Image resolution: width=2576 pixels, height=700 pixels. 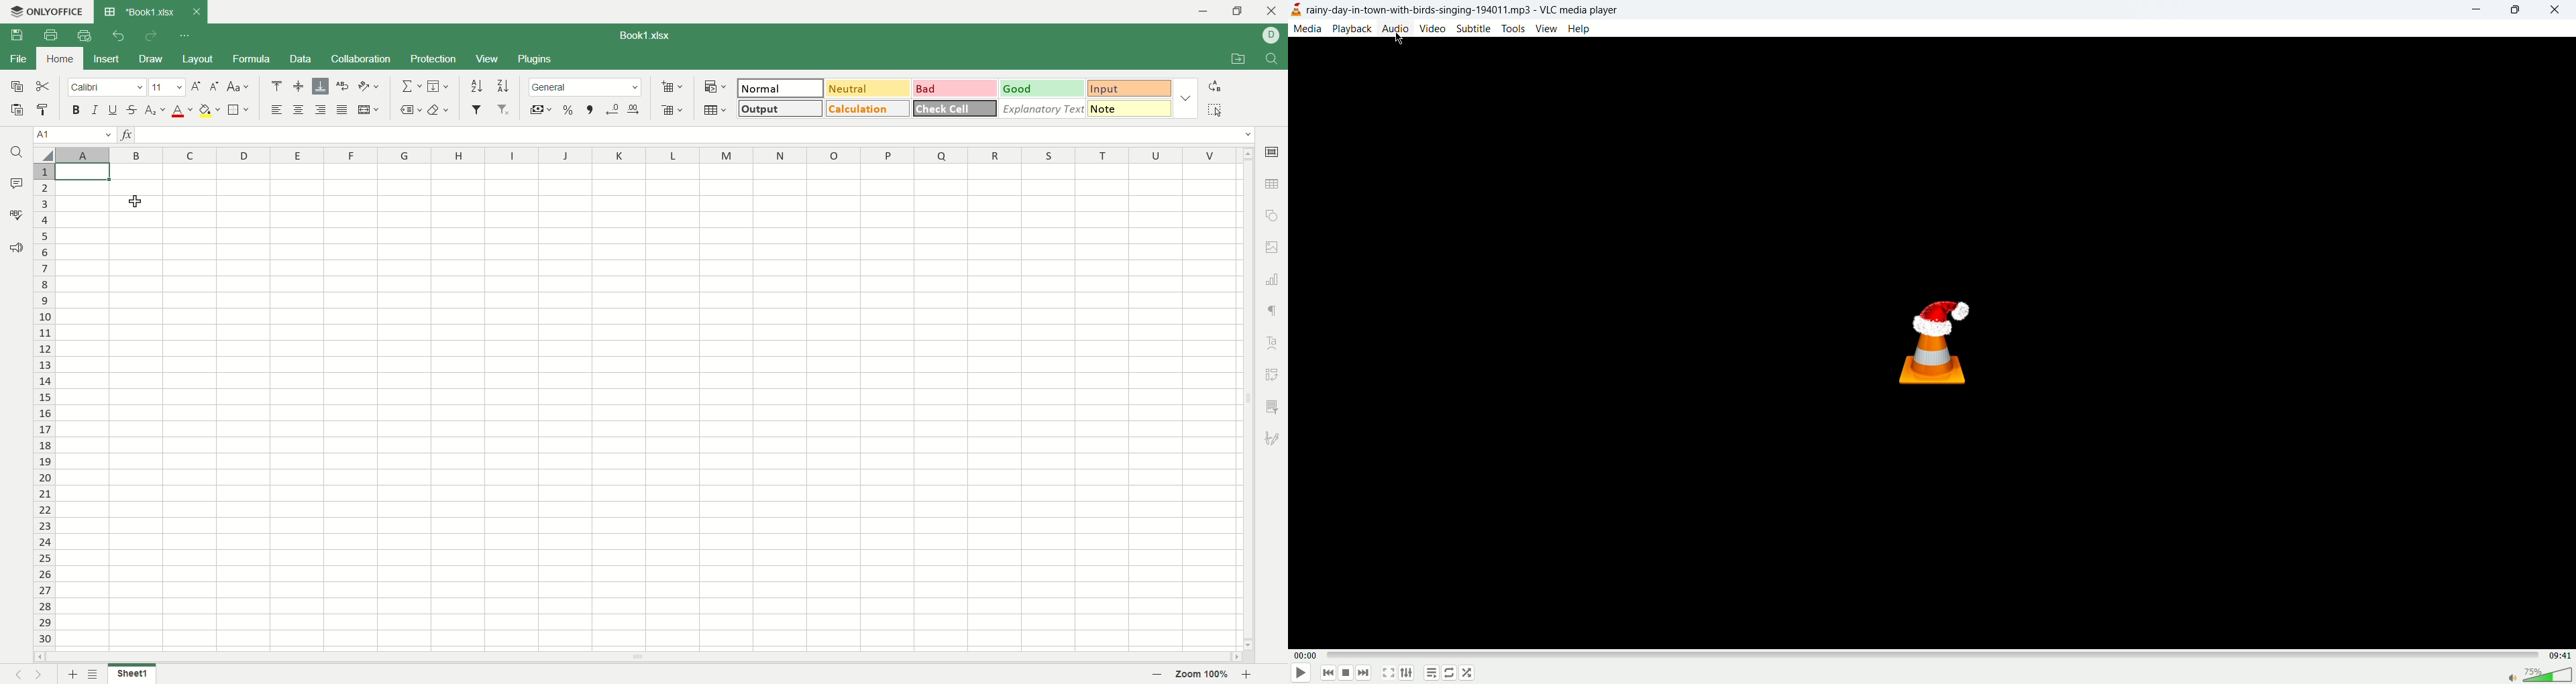 I want to click on minimize, so click(x=2473, y=11).